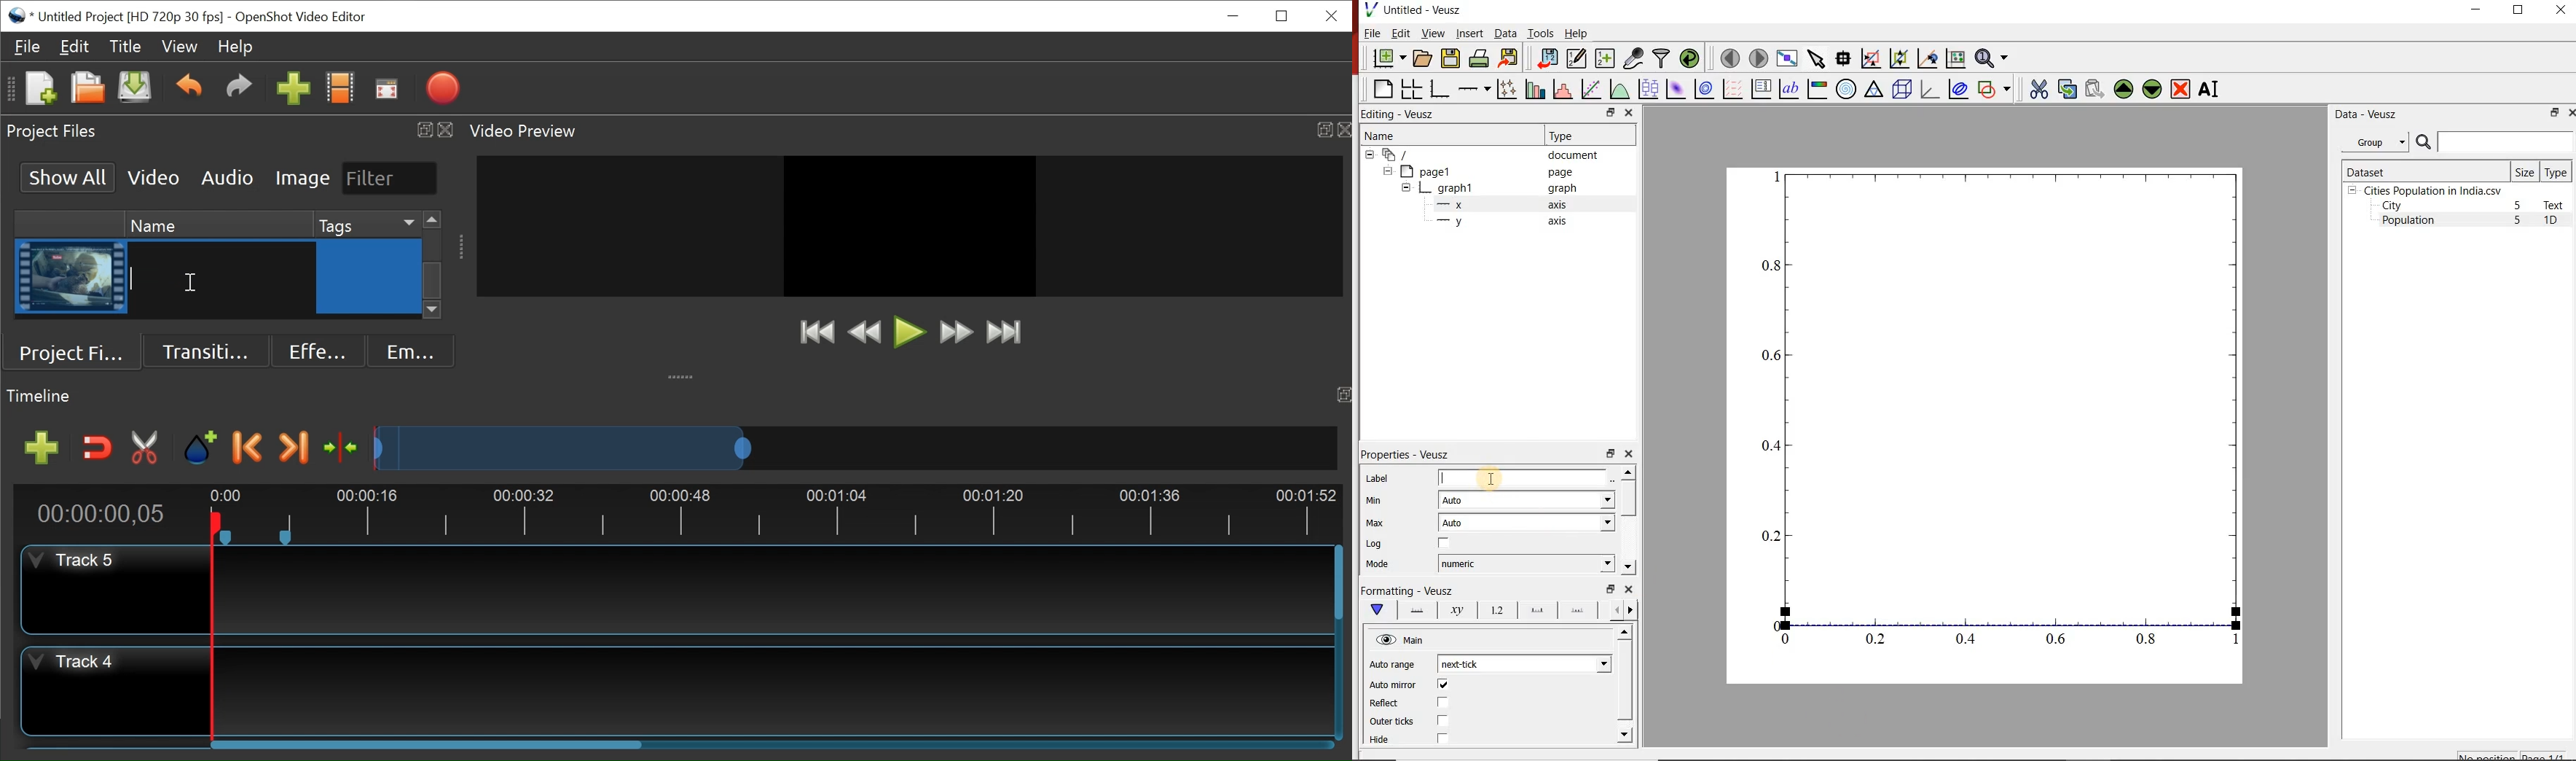  I want to click on Insertion cursor, so click(189, 283).